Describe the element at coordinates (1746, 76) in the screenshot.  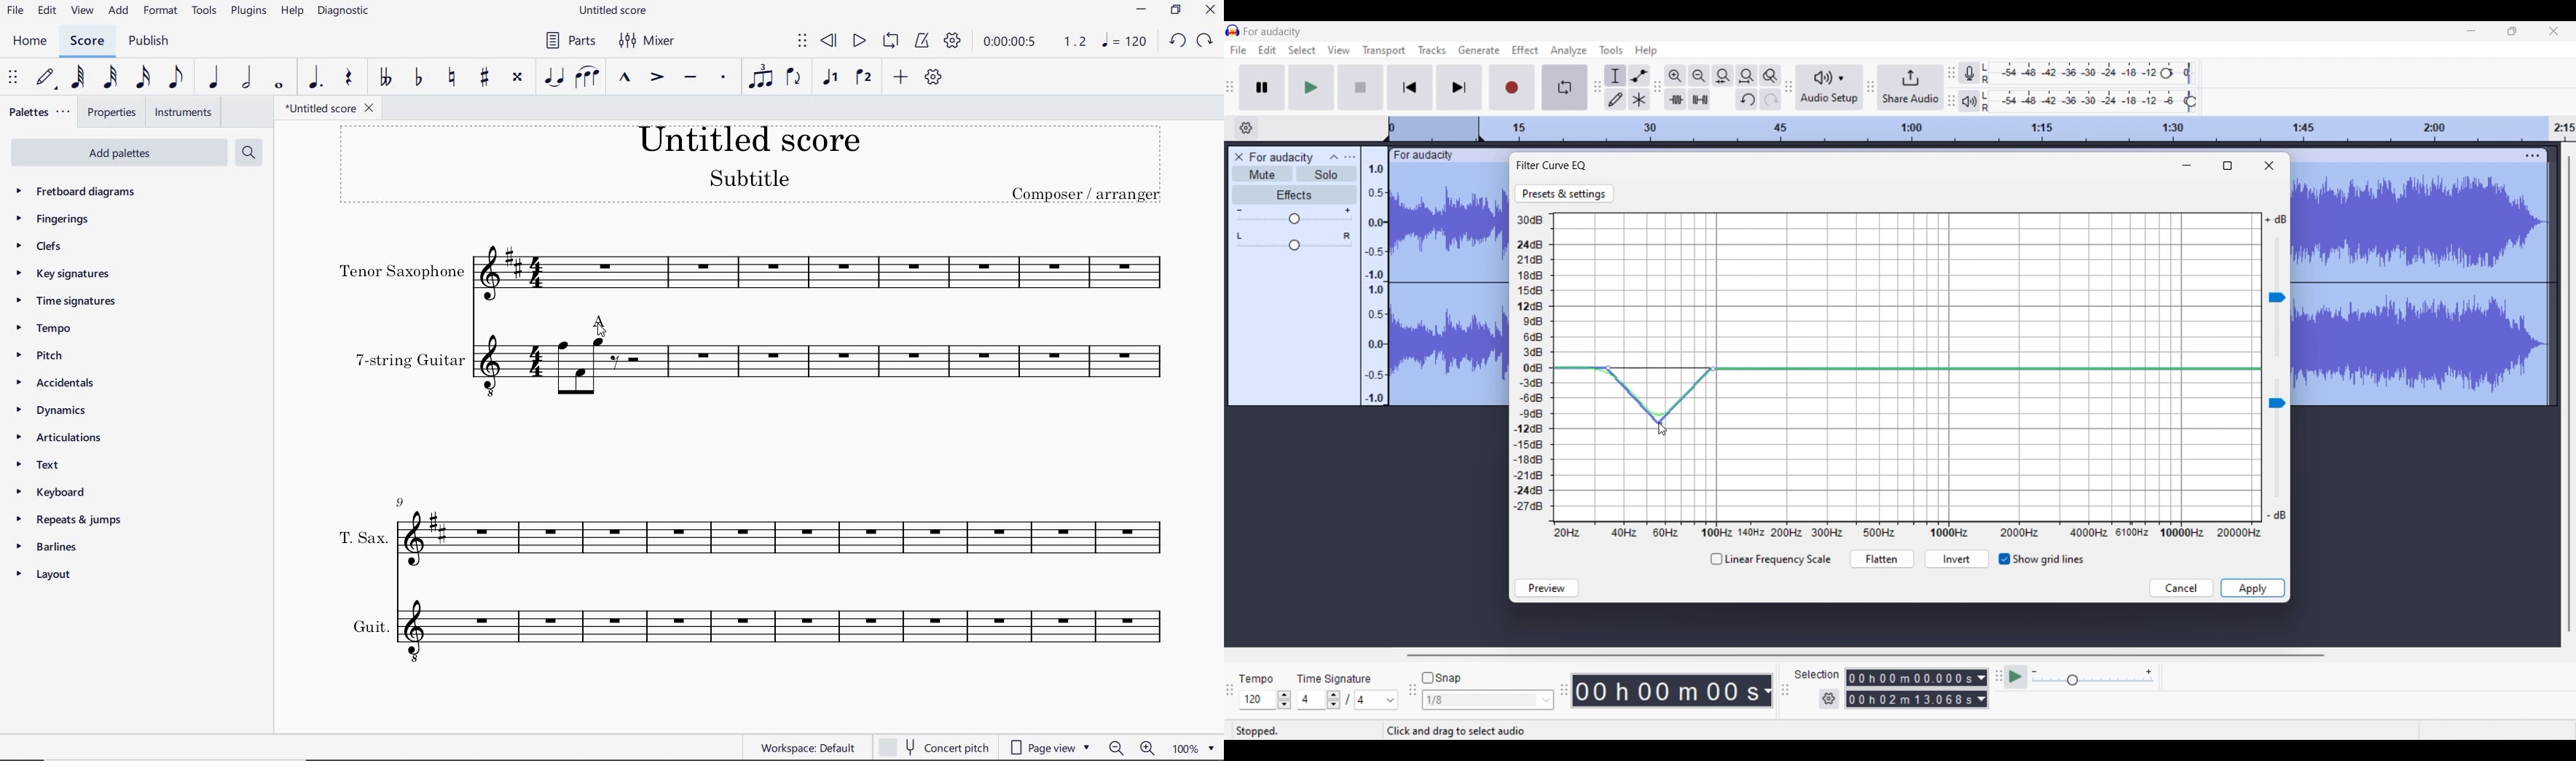
I see `Fit project to width` at that location.